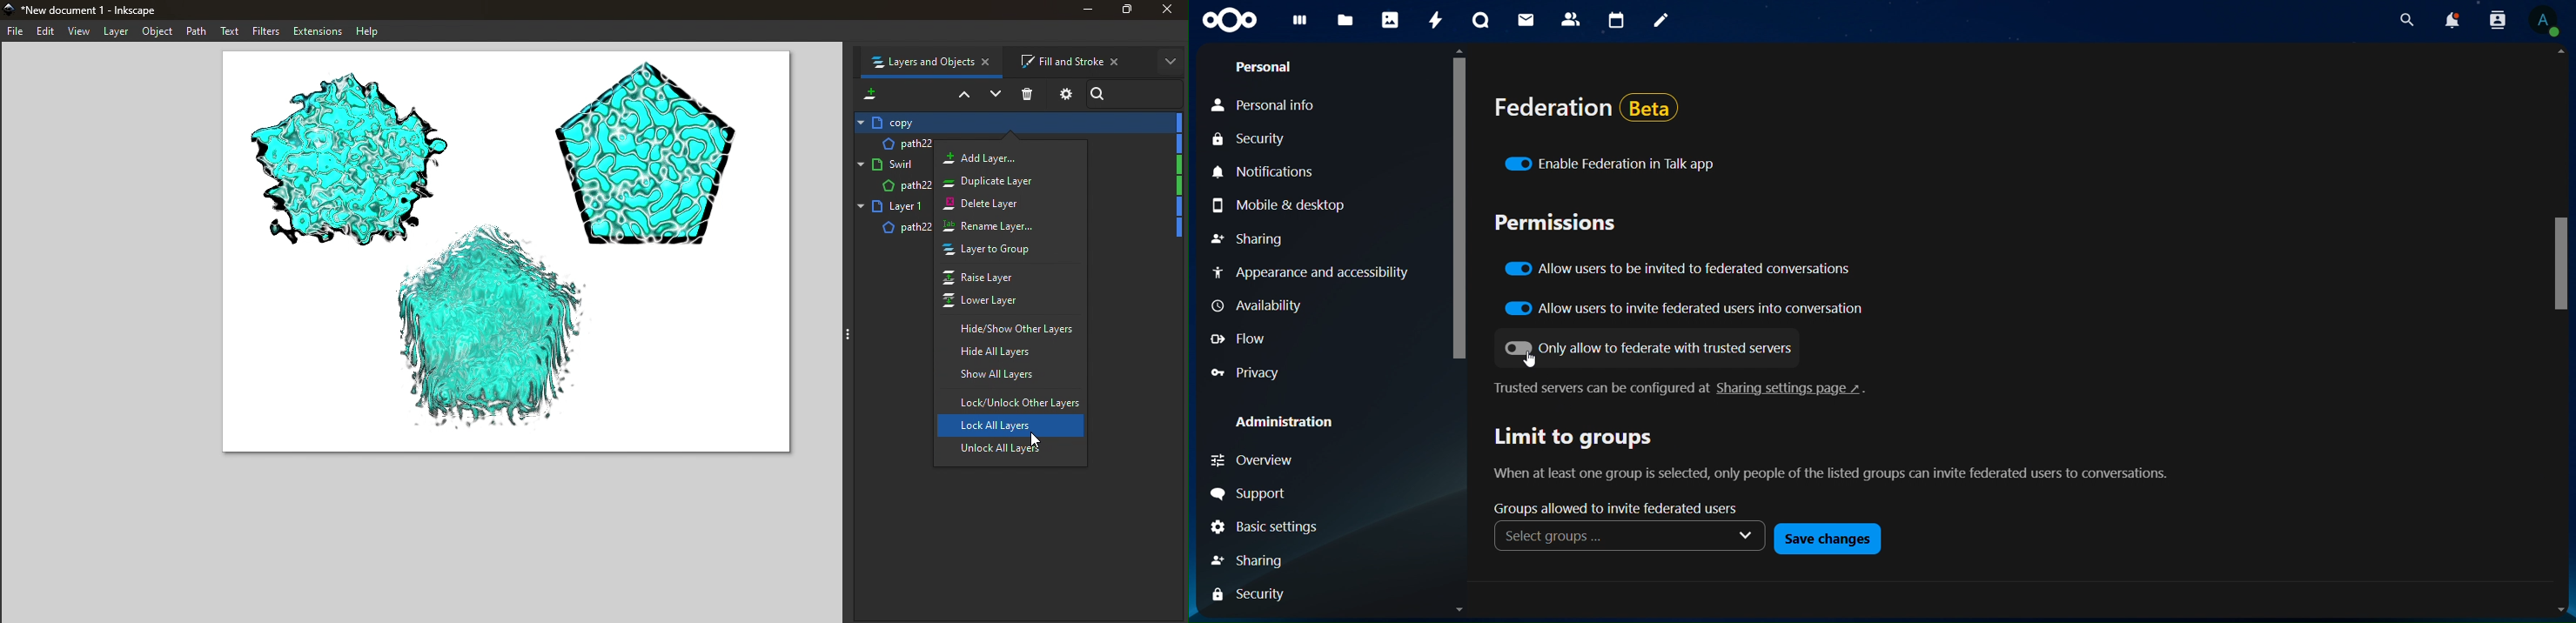 This screenshot has height=644, width=2576. I want to click on Canvas showing different shapes, so click(504, 258).